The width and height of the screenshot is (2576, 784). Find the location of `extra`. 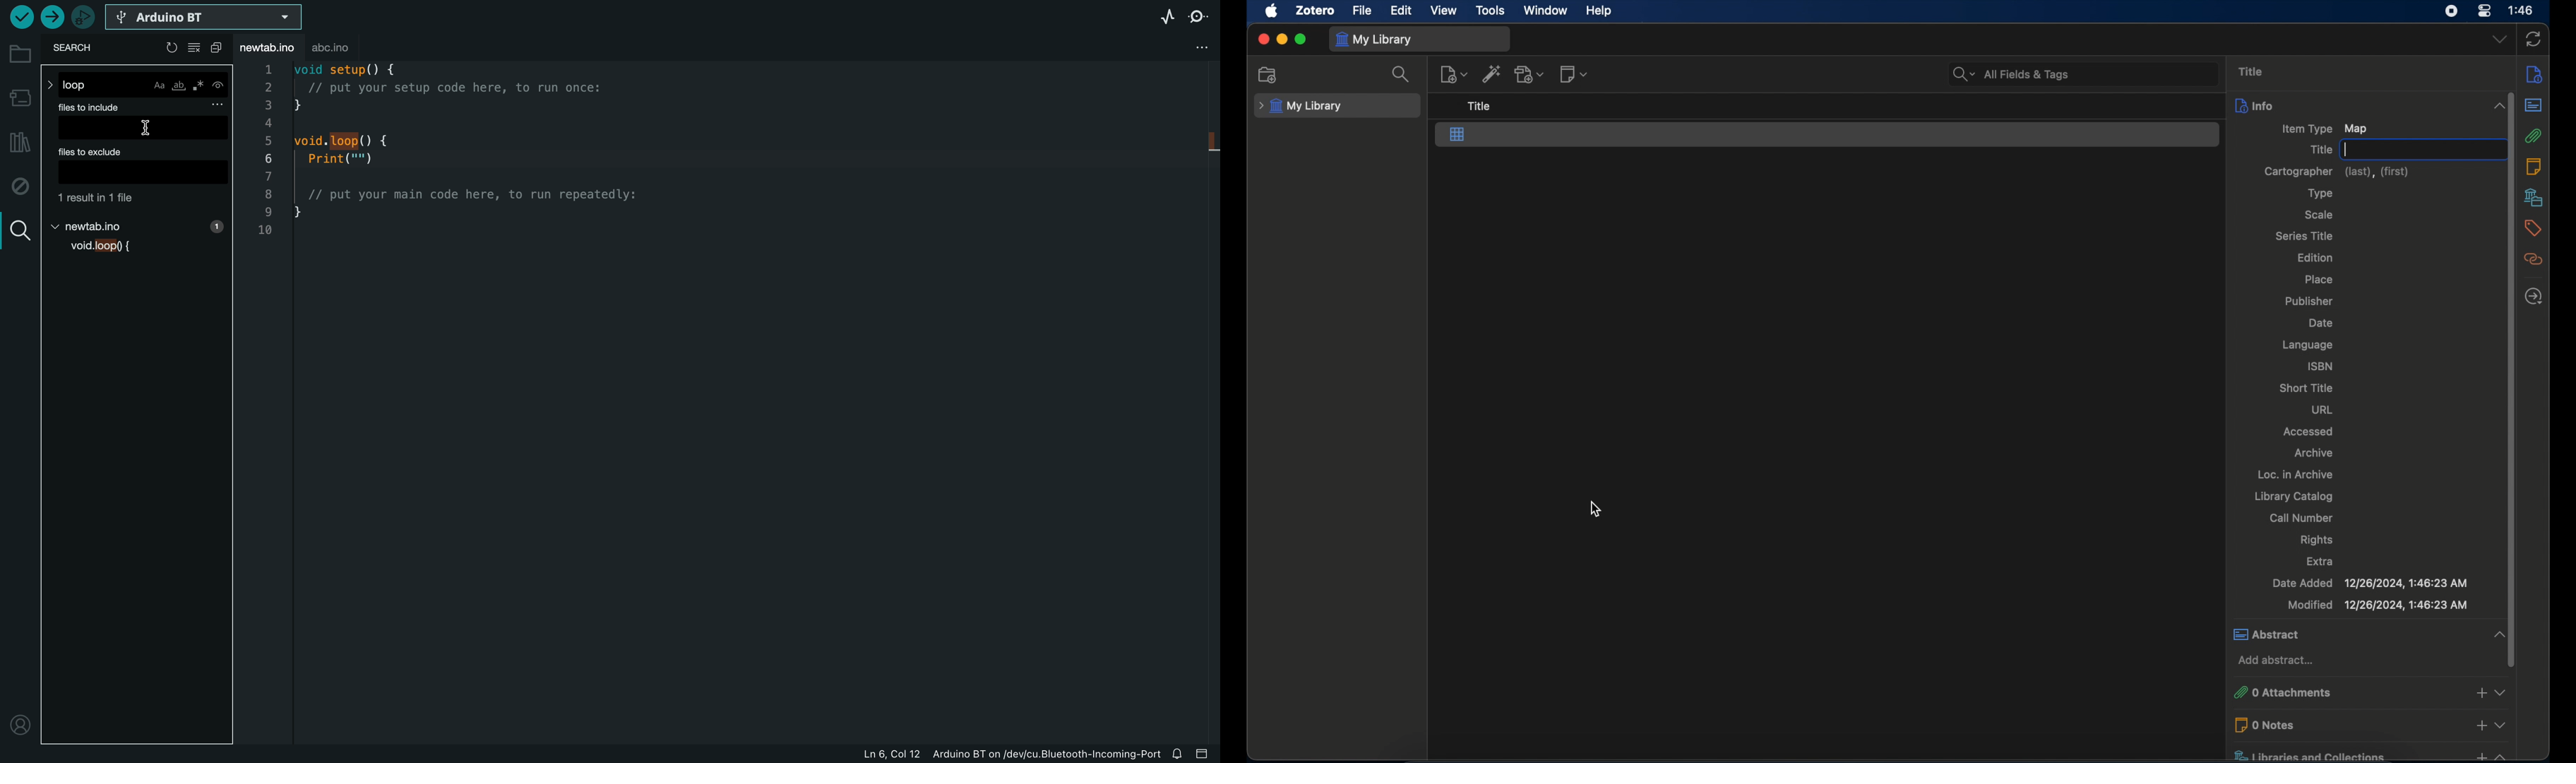

extra is located at coordinates (2323, 562).